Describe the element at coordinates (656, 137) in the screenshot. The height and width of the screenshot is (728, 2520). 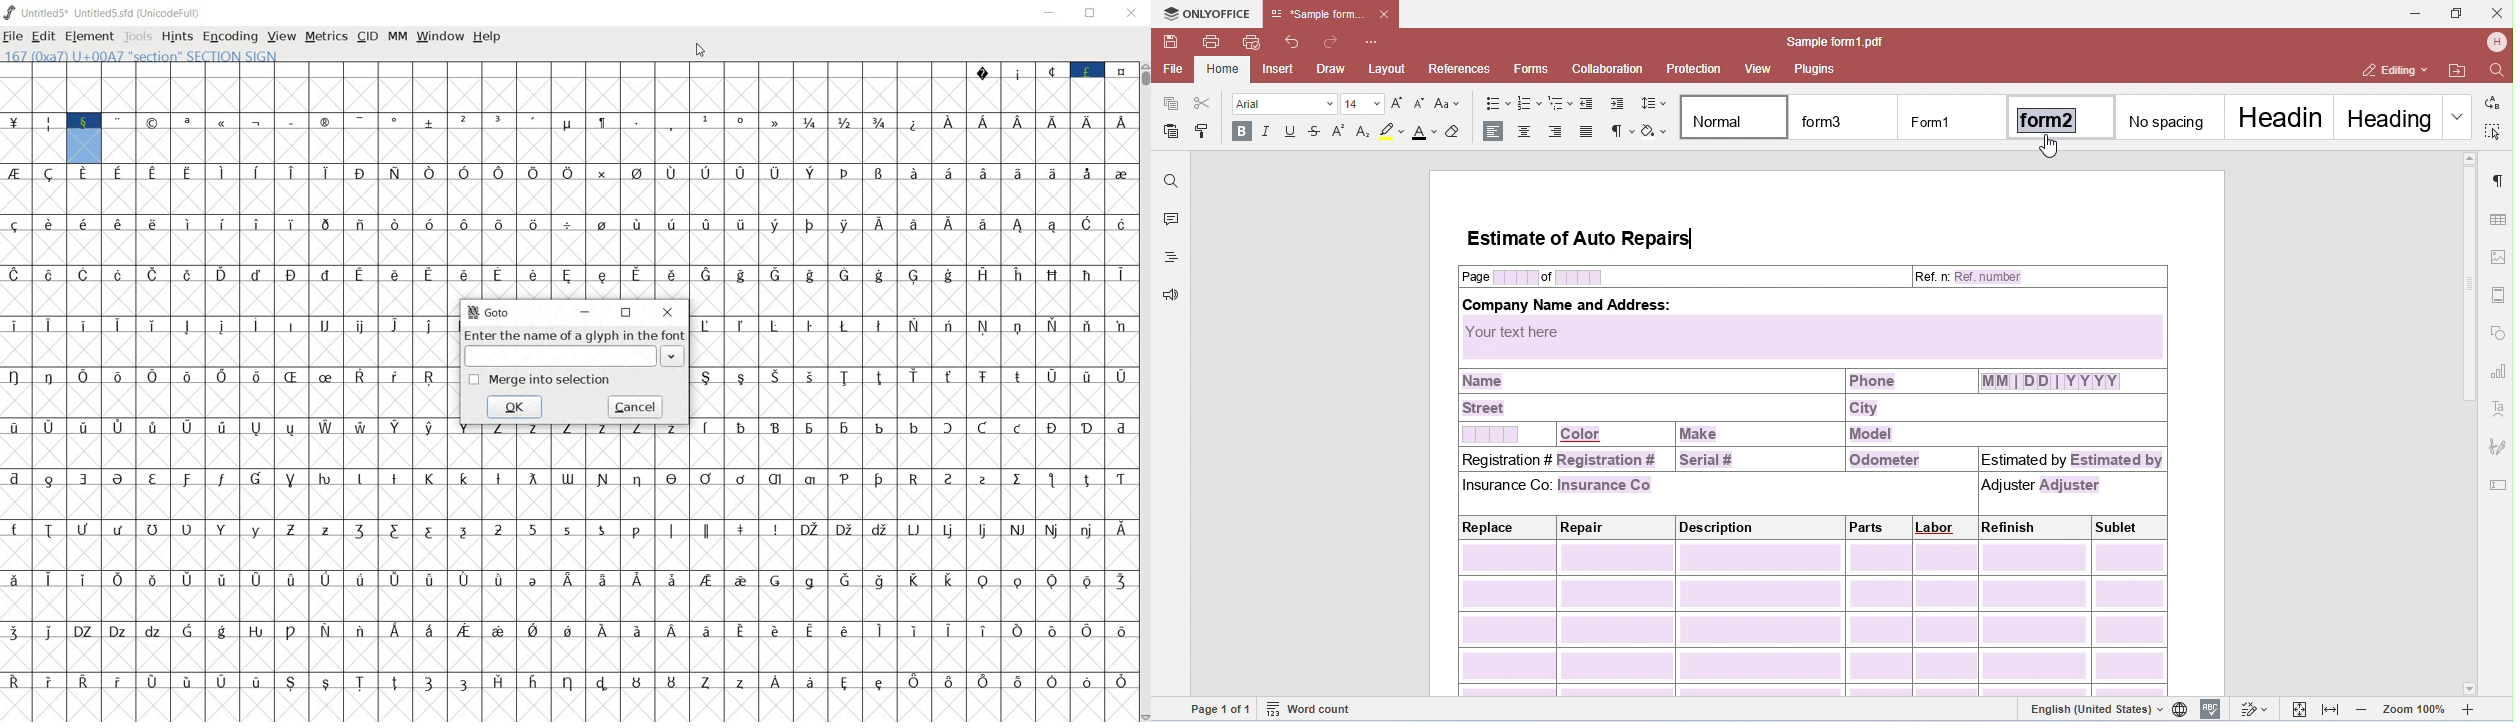
I see `special character` at that location.